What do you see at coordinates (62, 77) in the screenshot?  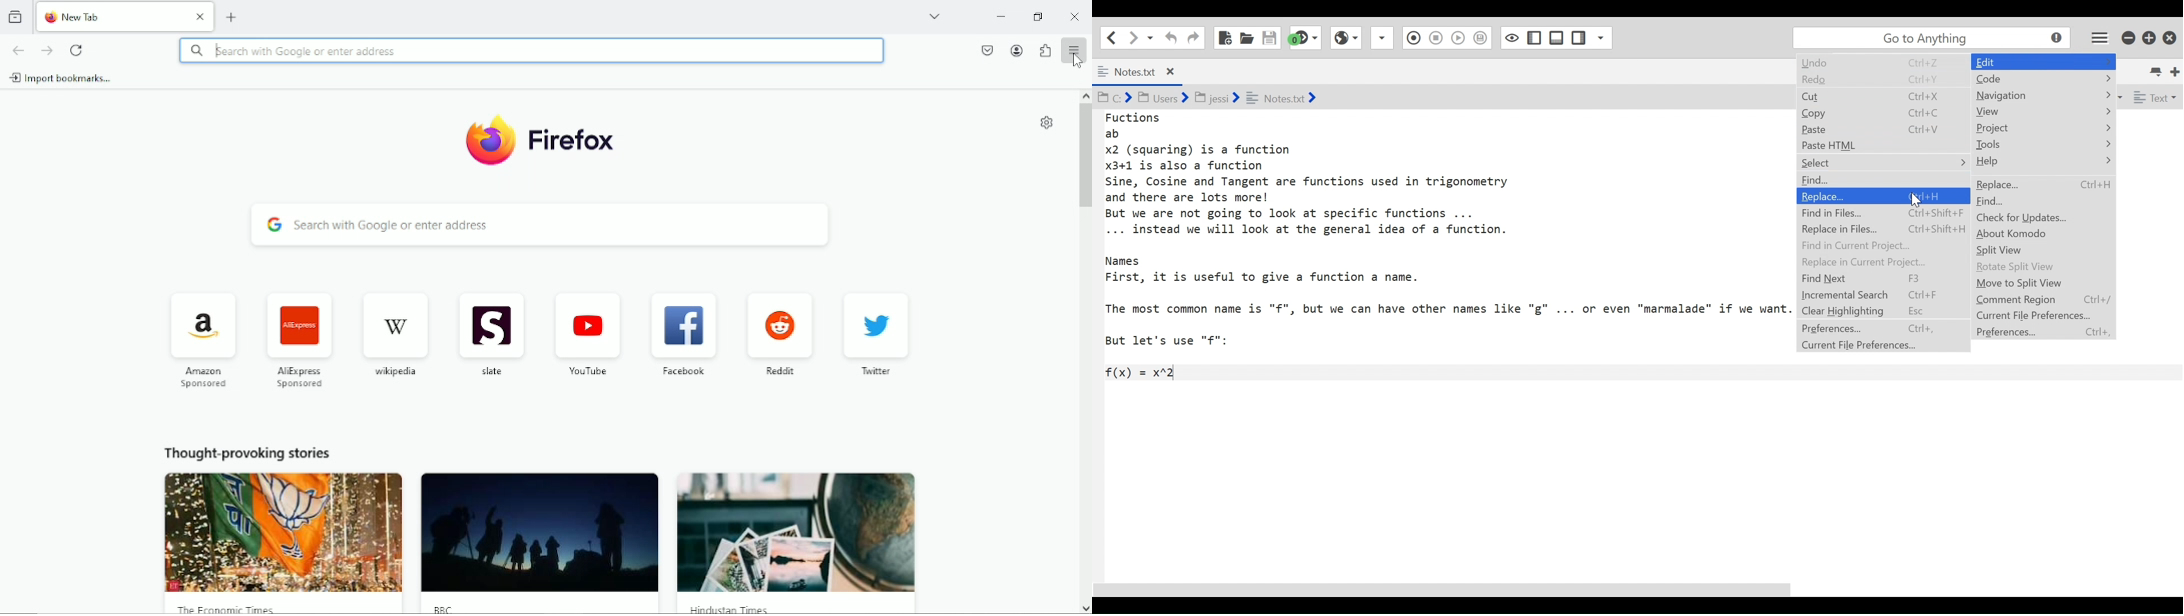 I see `import bookmarks` at bounding box center [62, 77].